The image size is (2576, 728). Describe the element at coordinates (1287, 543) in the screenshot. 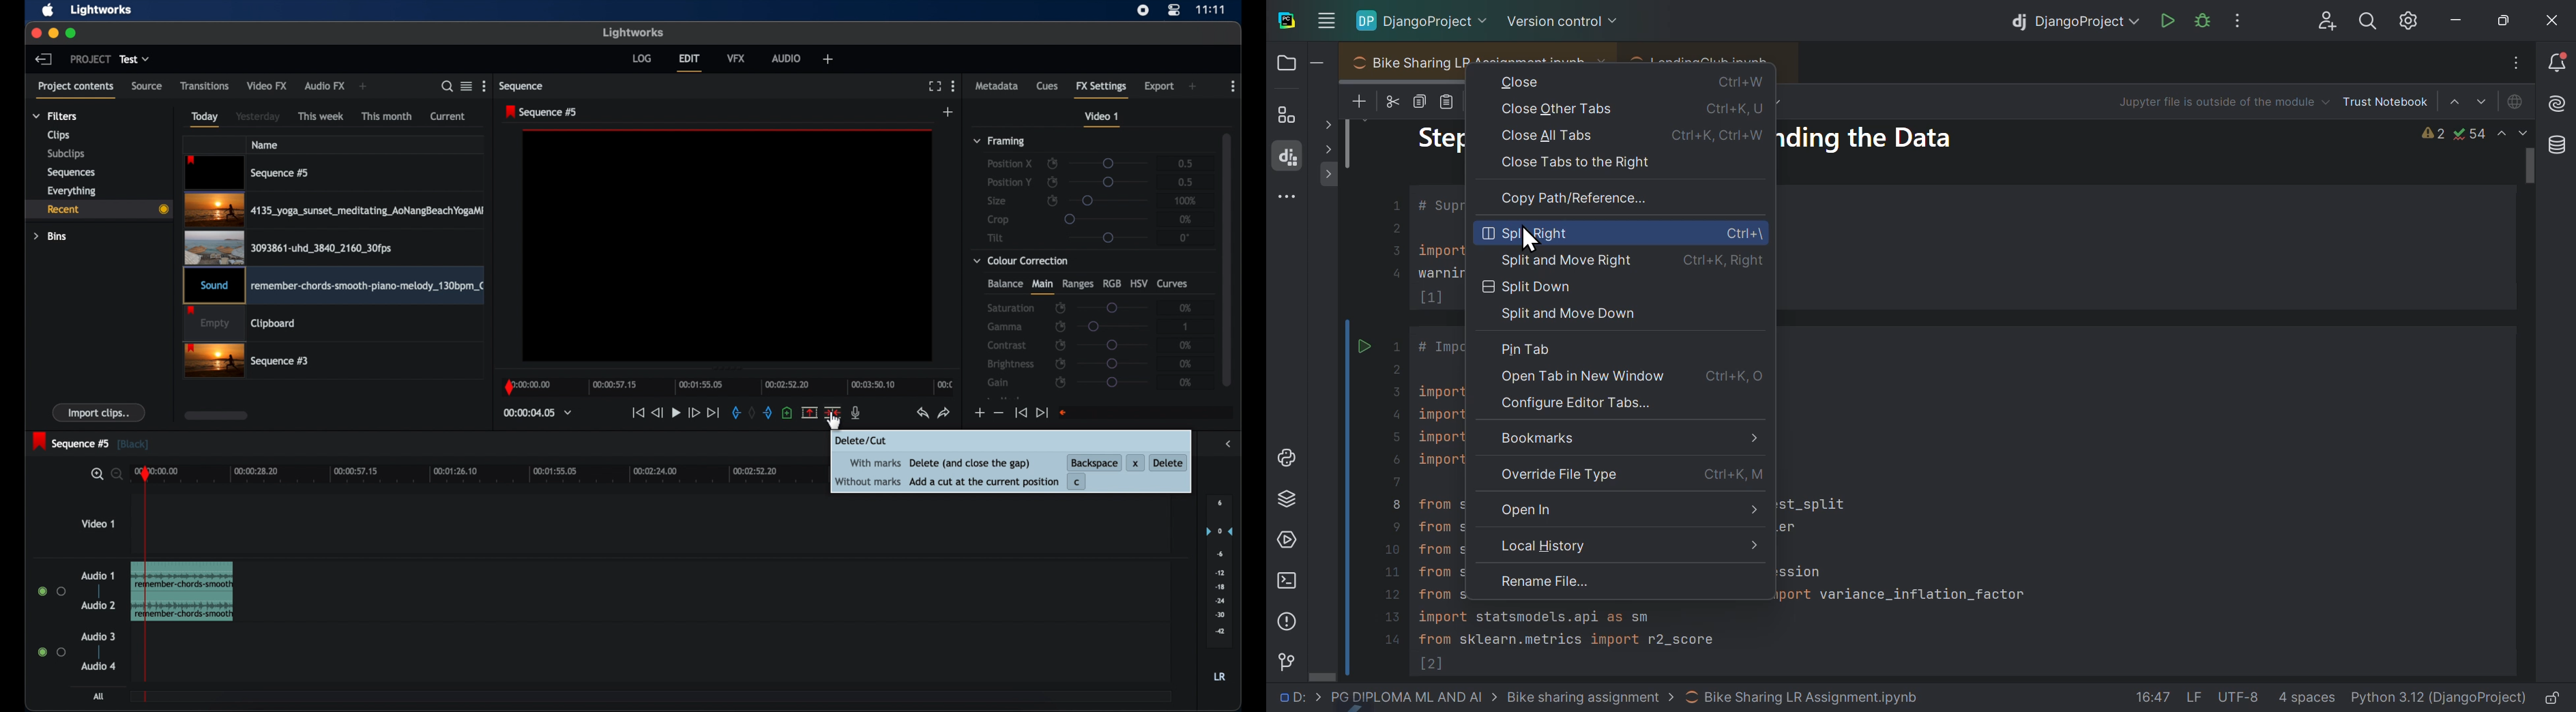

I see `Services` at that location.